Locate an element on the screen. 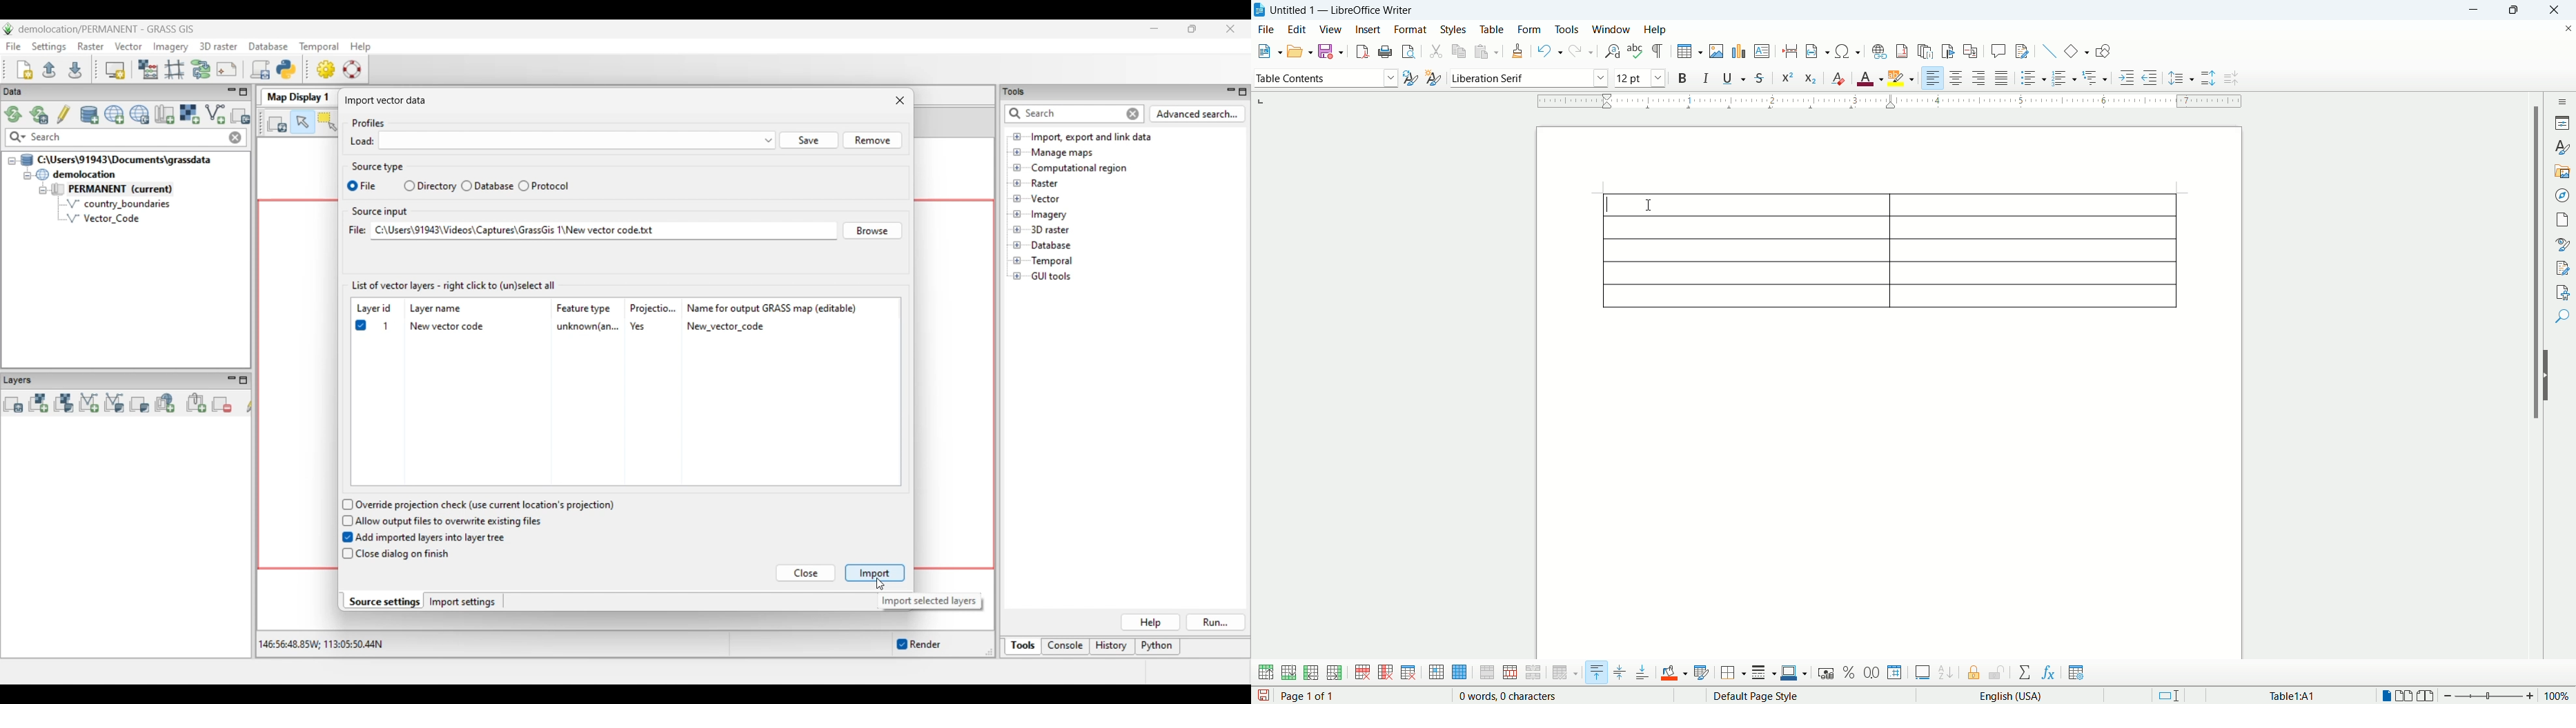 This screenshot has height=728, width=2576. table properties is located at coordinates (2076, 674).